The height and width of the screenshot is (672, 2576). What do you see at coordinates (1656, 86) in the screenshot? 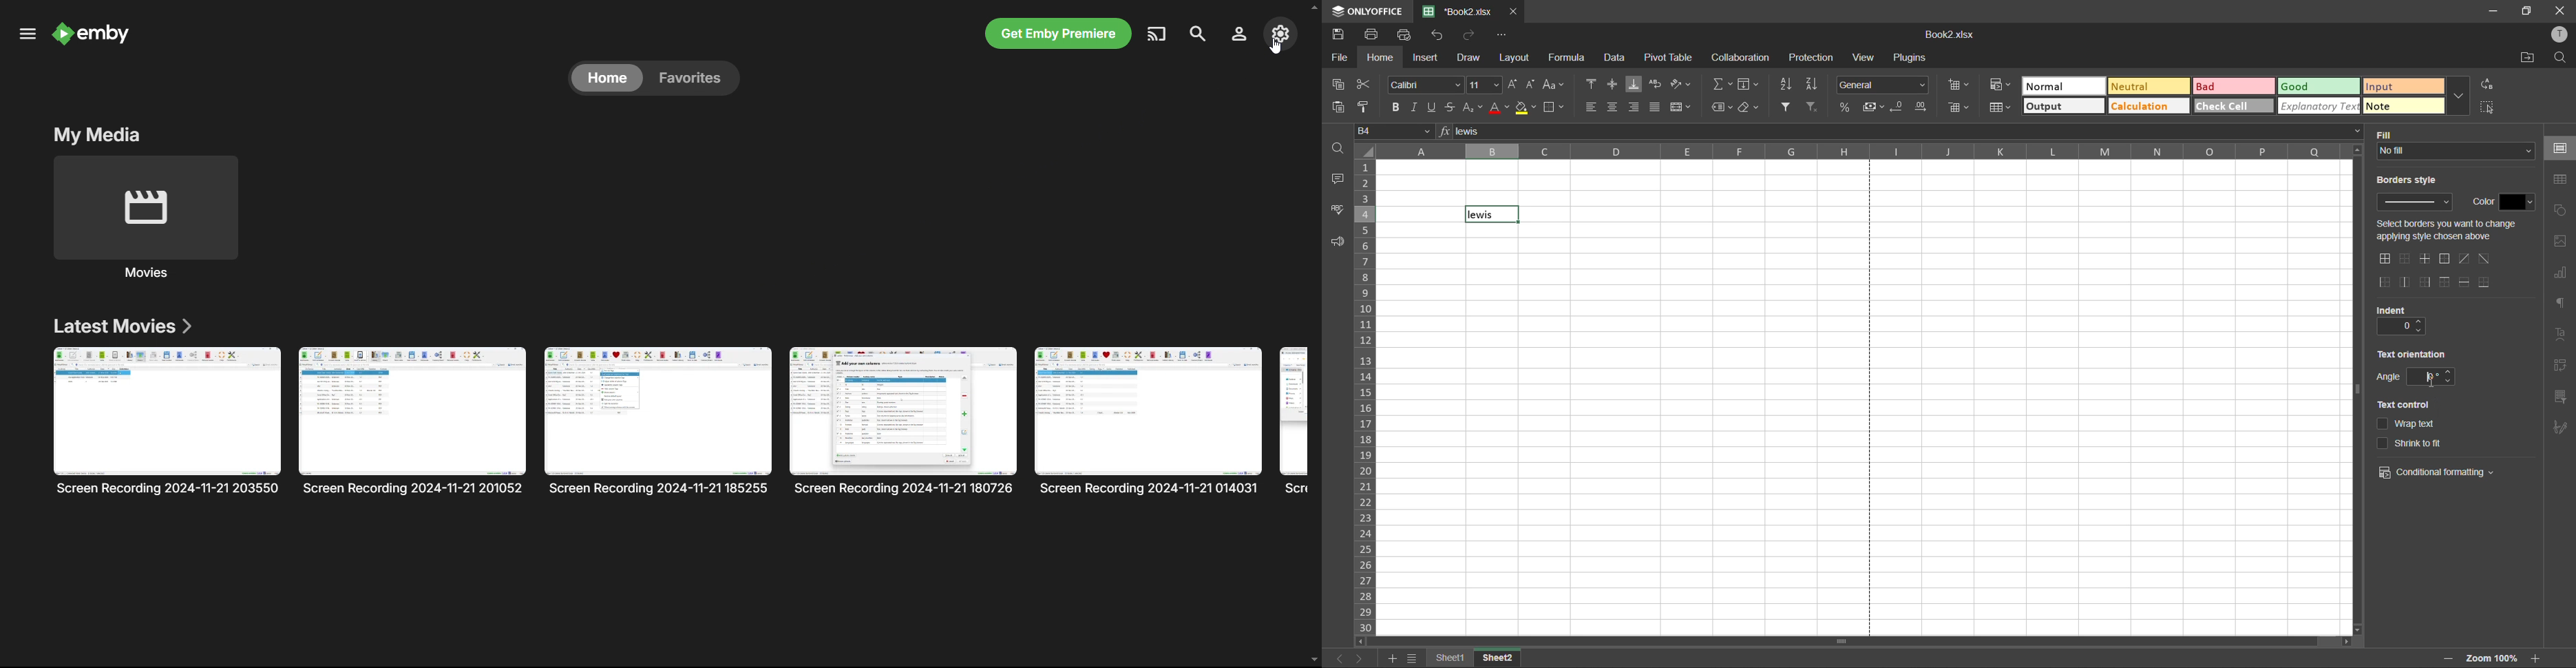
I see `wrap text` at bounding box center [1656, 86].